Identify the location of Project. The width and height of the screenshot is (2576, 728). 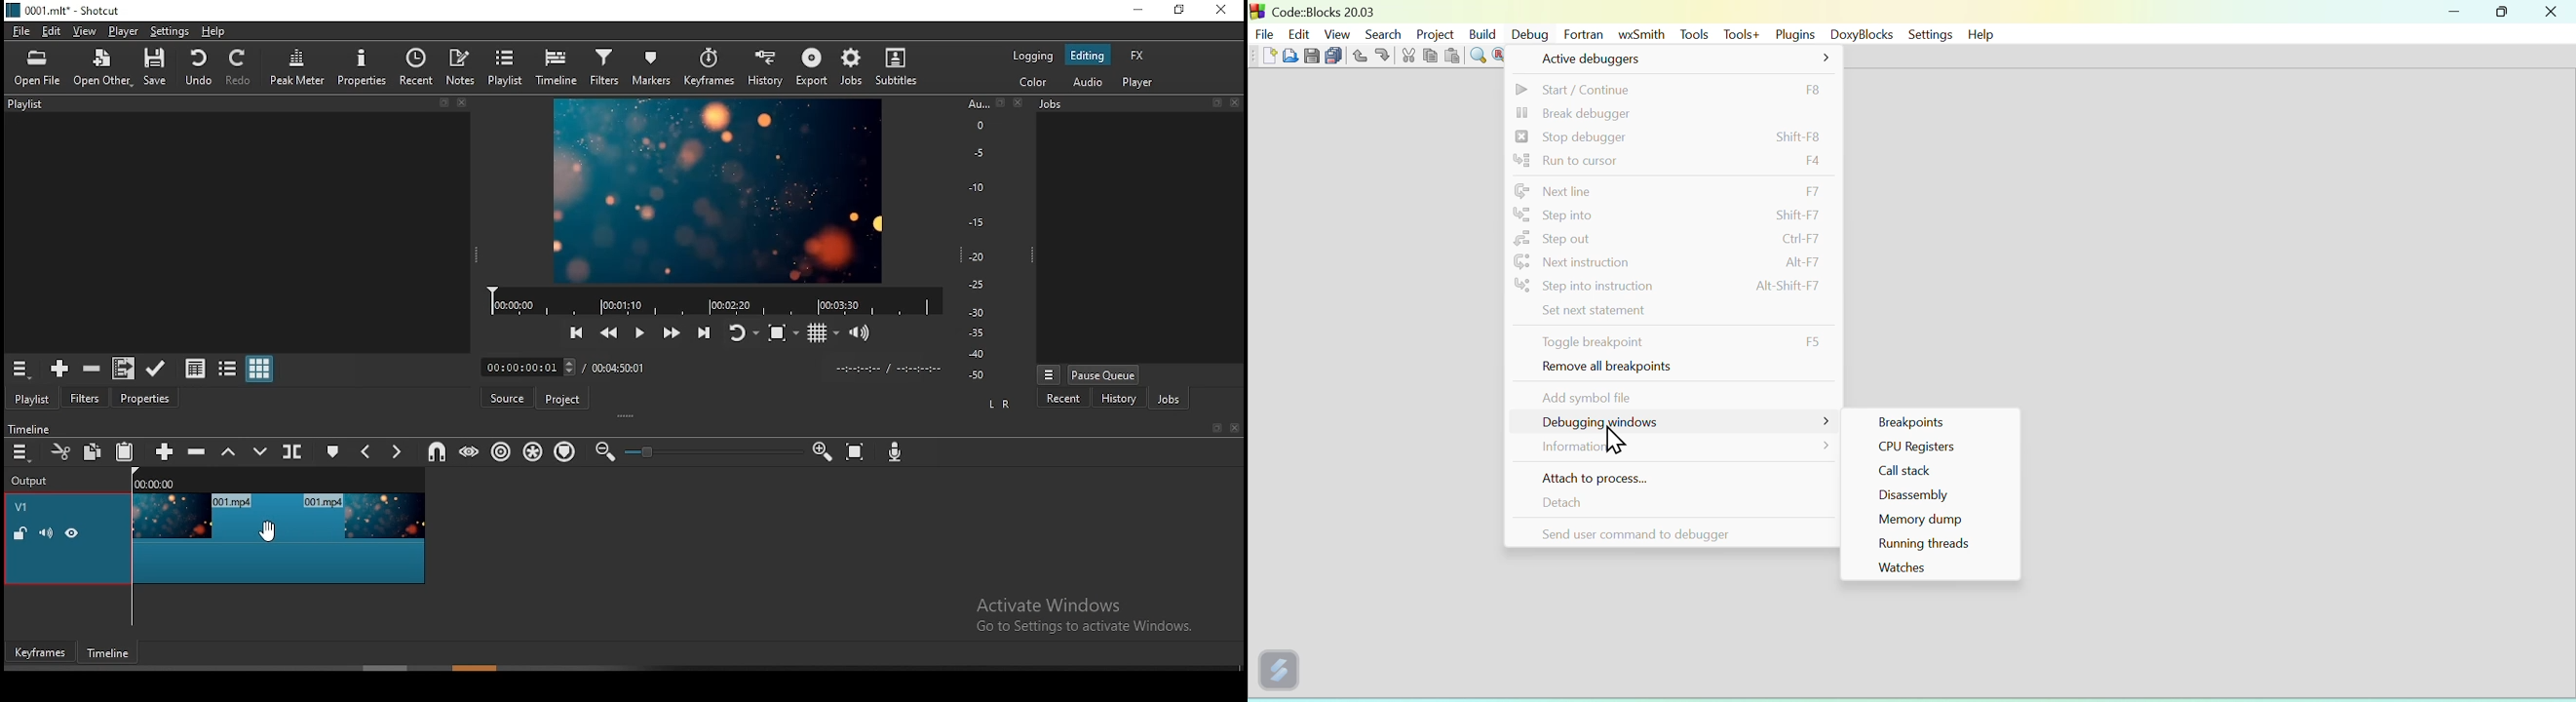
(1432, 32).